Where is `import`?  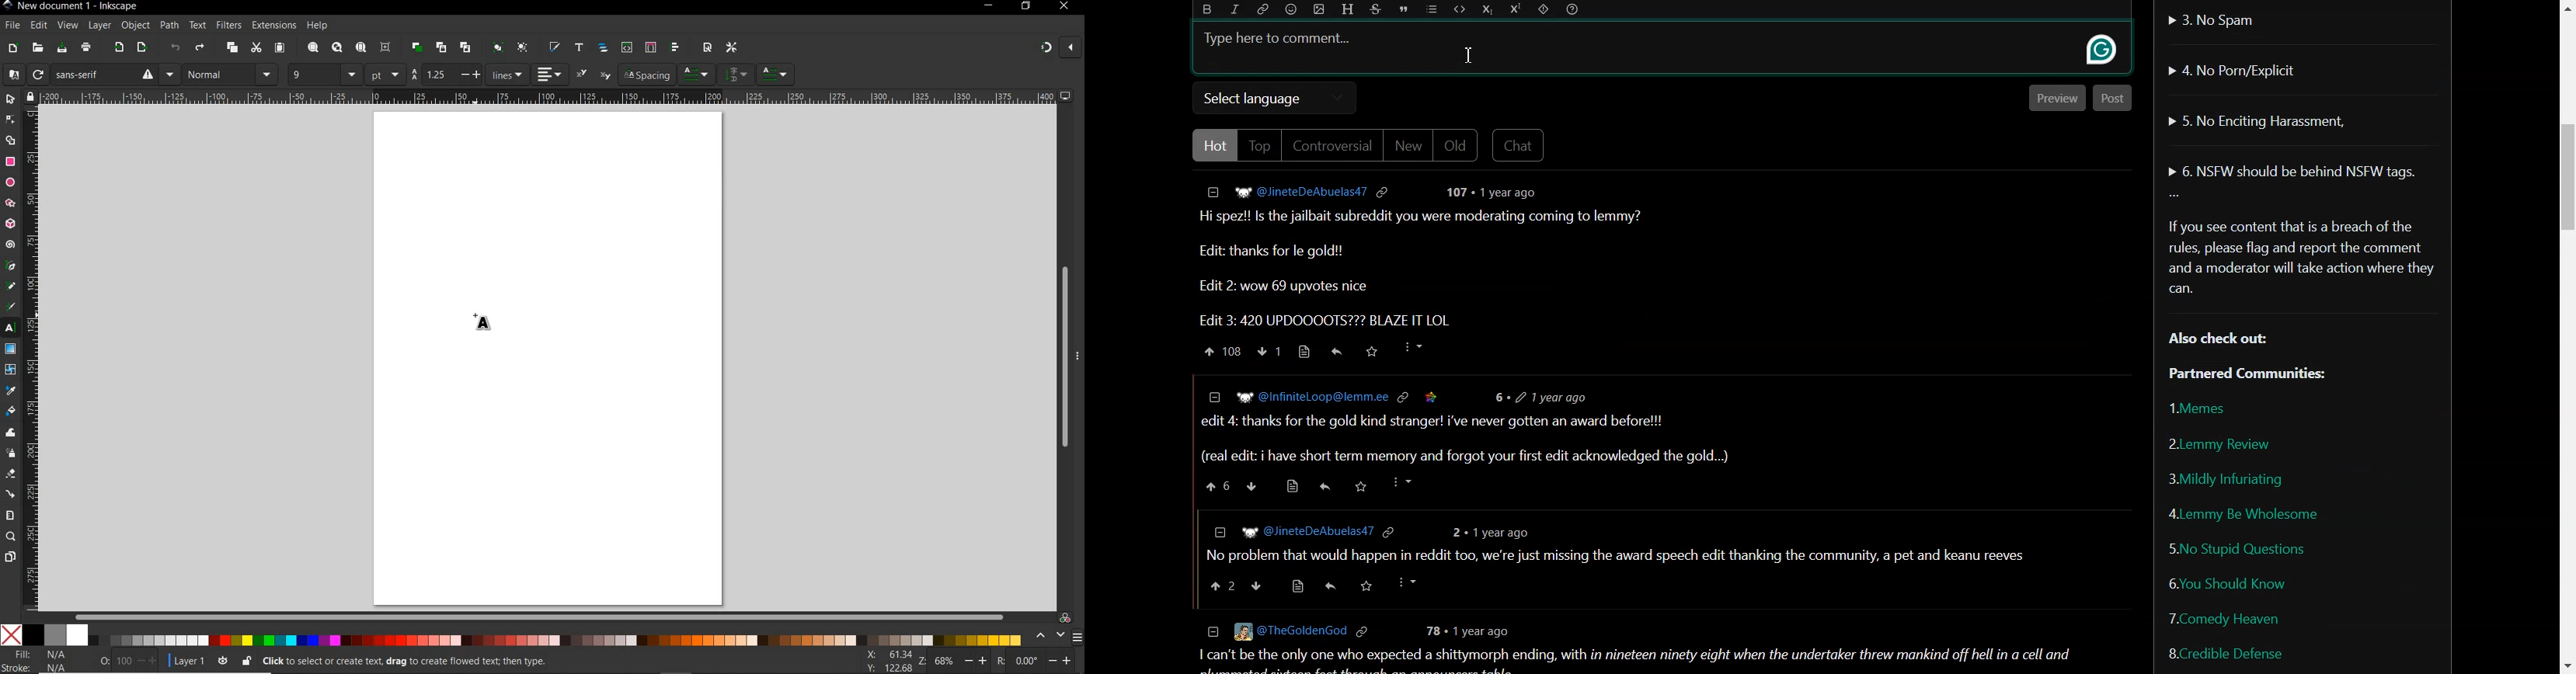
import is located at coordinates (118, 48).